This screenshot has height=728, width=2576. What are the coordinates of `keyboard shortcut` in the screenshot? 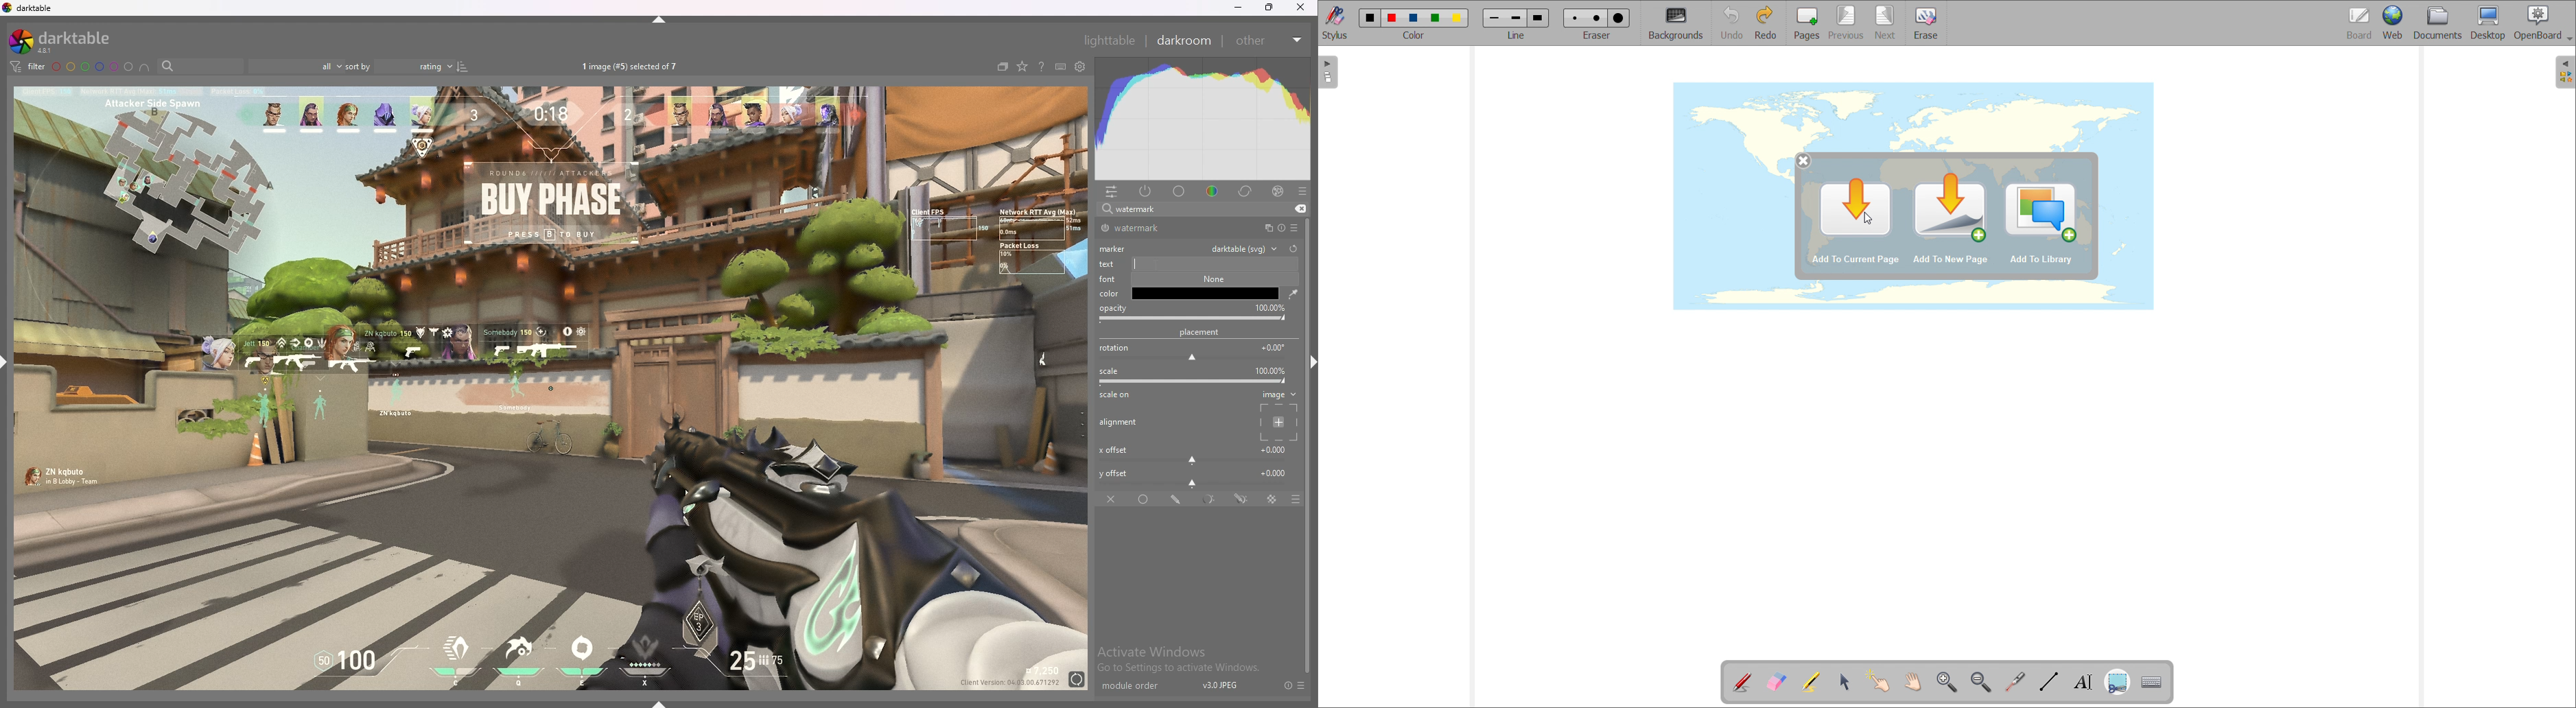 It's located at (1060, 67).